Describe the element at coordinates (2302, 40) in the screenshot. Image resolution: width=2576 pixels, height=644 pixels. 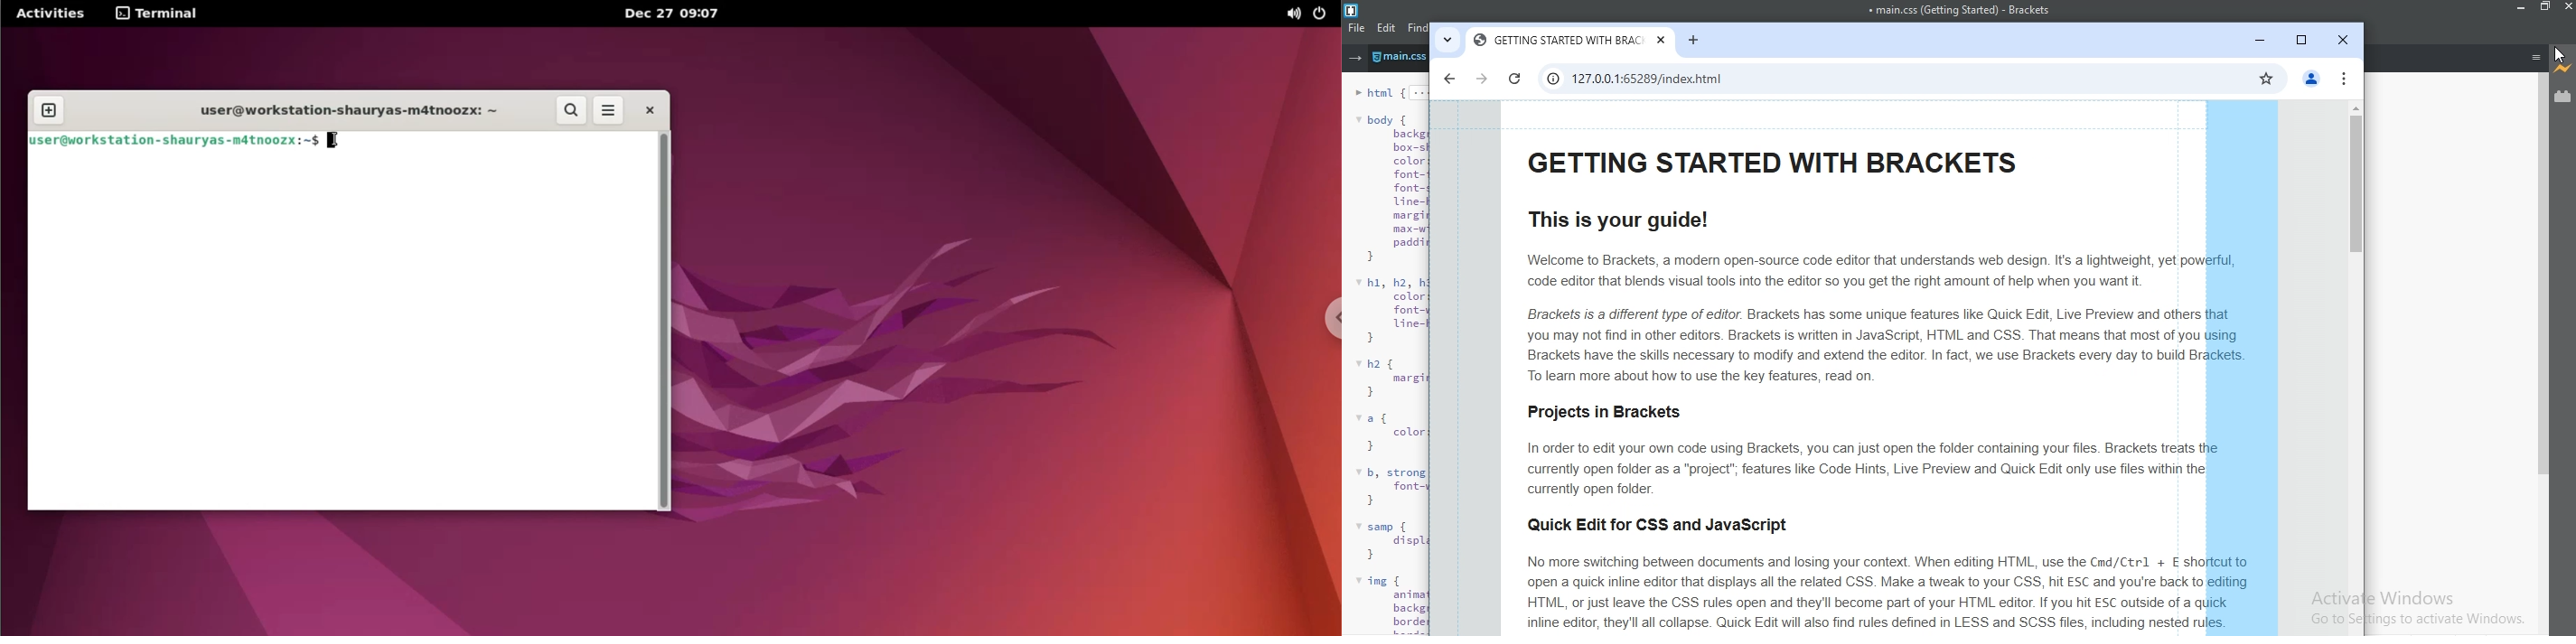
I see `restore` at that location.